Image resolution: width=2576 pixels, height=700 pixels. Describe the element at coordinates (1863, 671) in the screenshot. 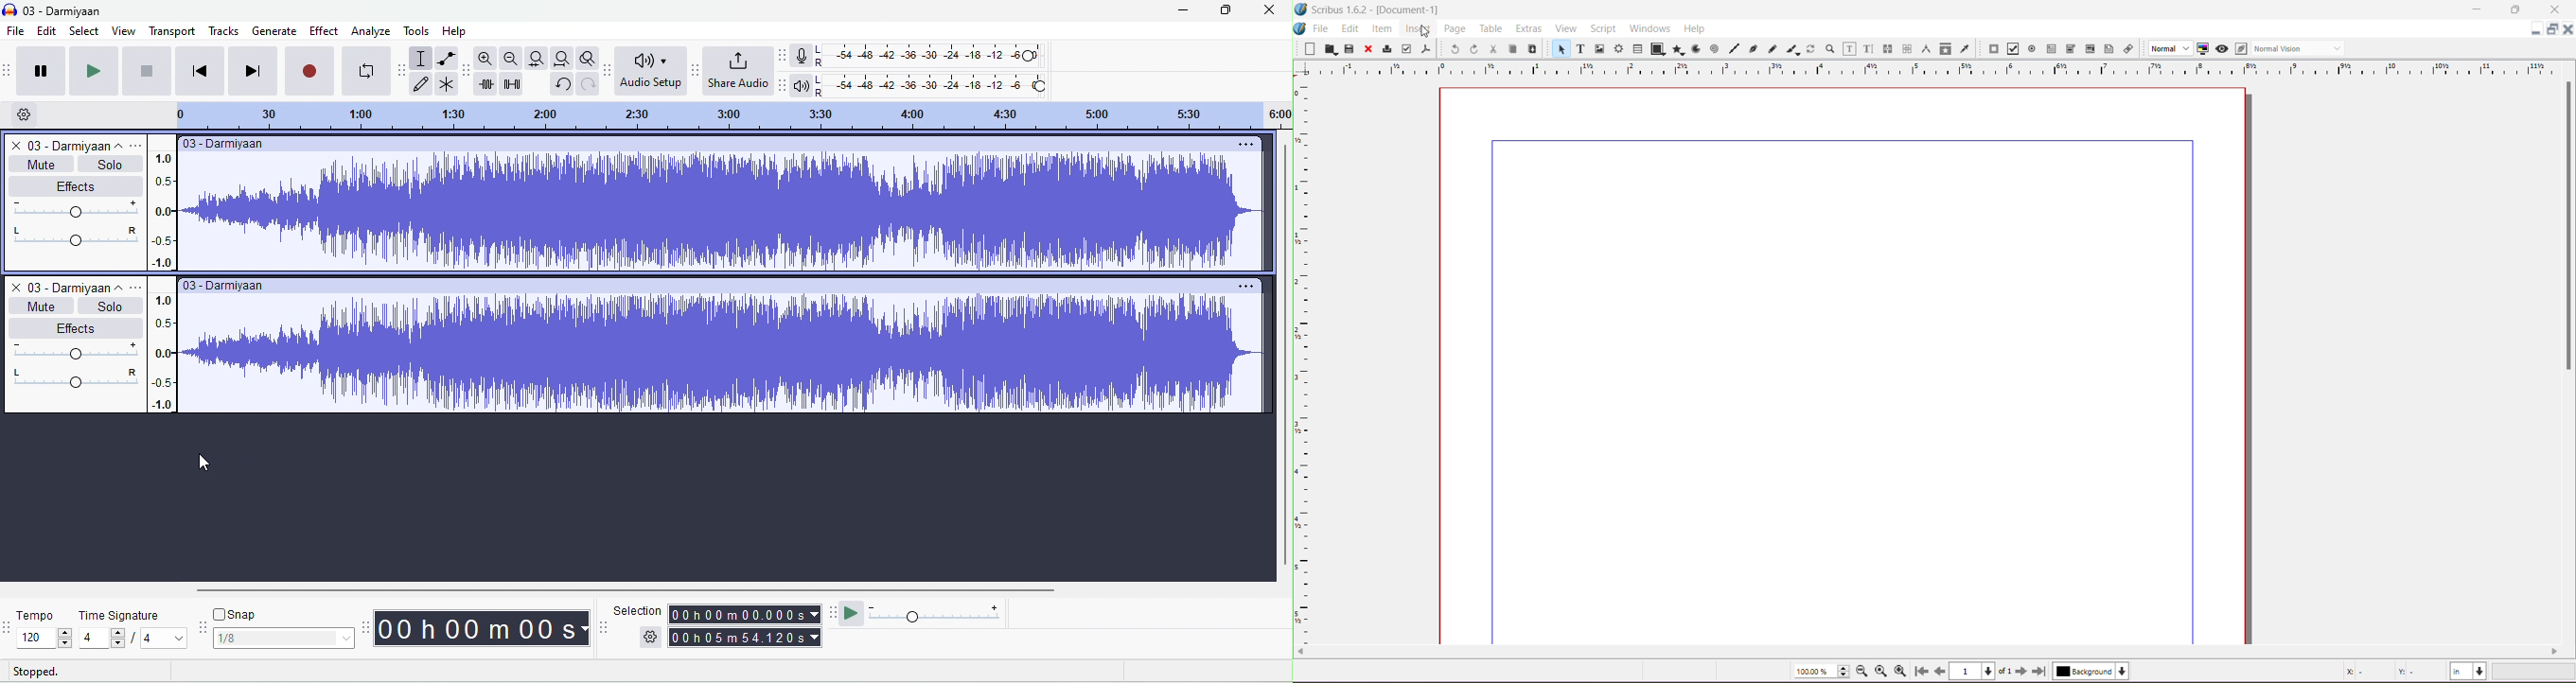

I see `Zoom Out by the stepping value in Tools preferences` at that location.